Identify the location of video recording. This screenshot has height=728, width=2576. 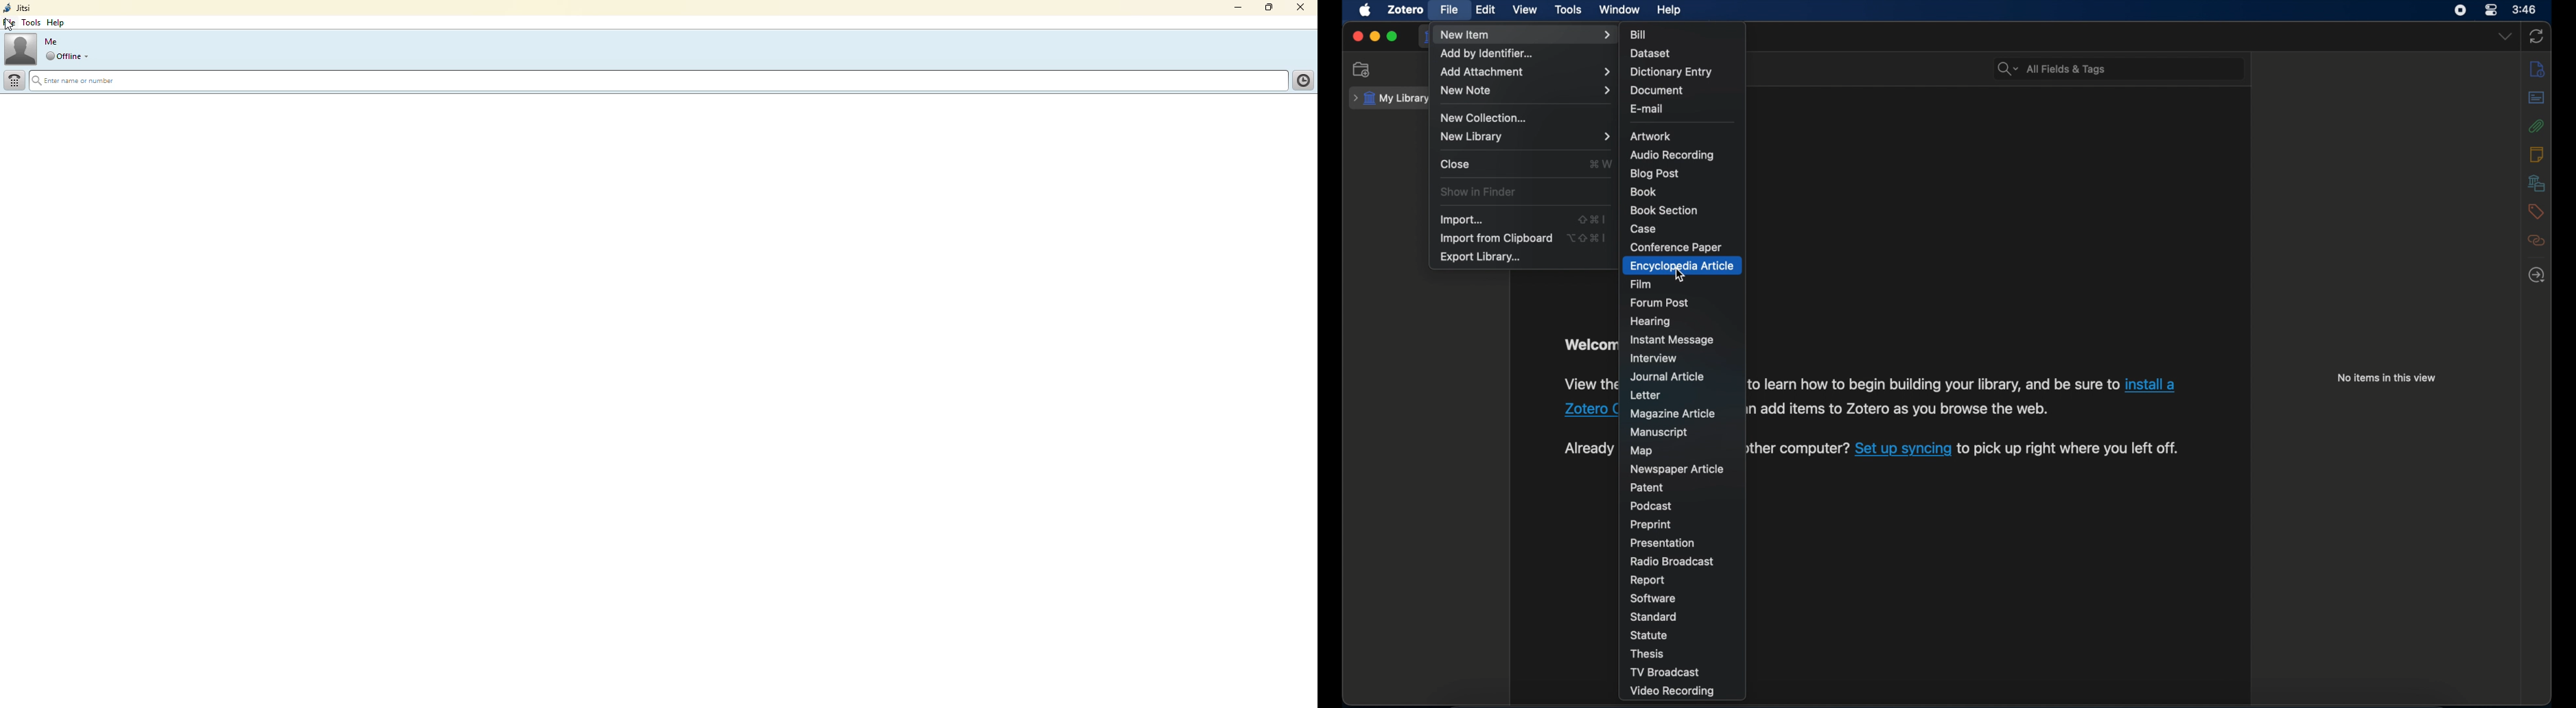
(1671, 692).